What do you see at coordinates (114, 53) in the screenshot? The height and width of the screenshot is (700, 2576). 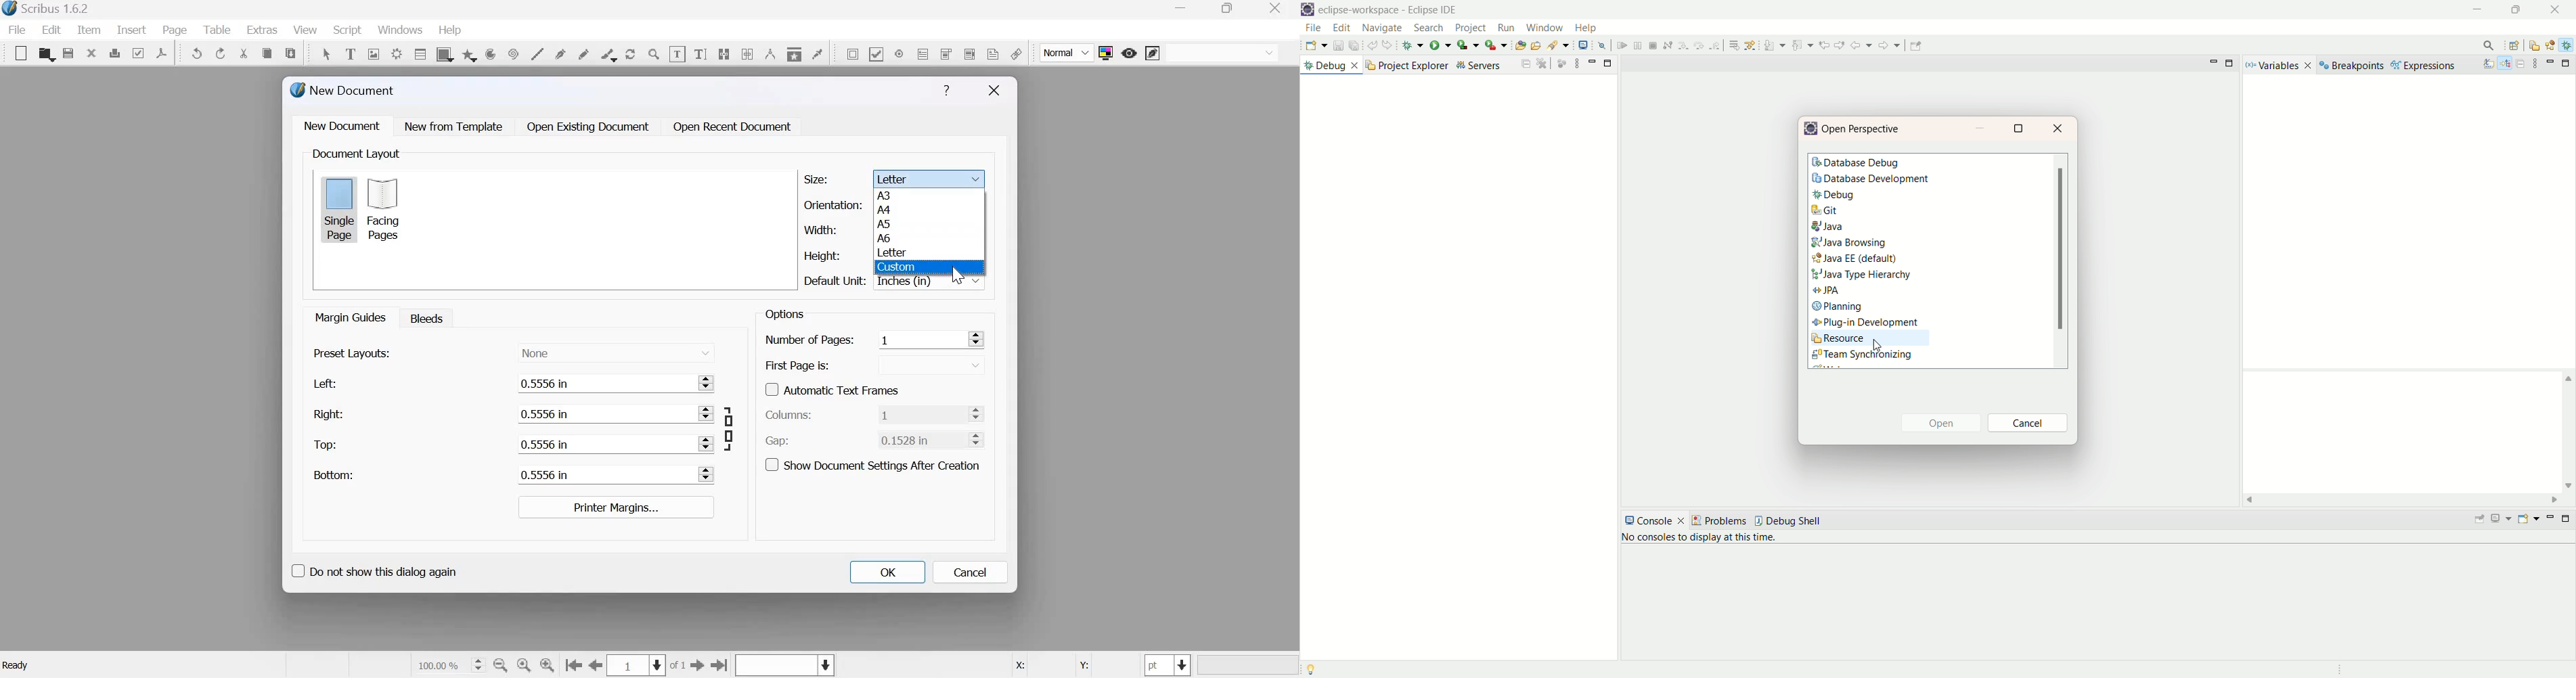 I see `print` at bounding box center [114, 53].